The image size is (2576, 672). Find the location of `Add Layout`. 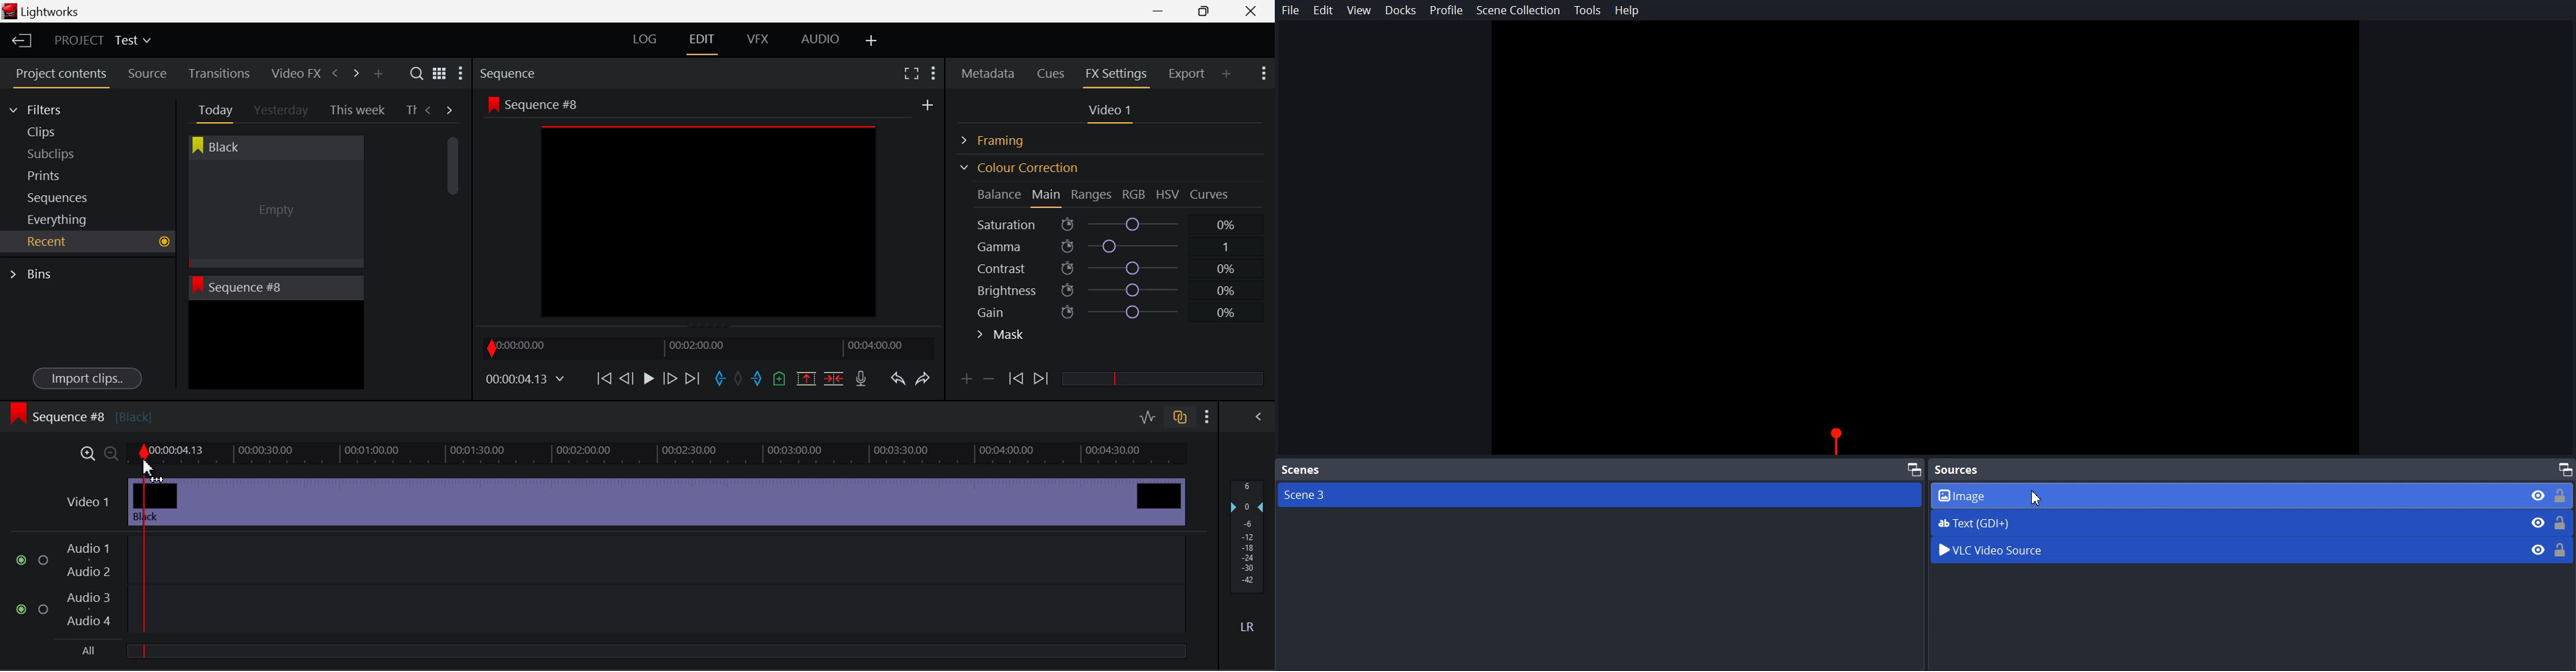

Add Layout is located at coordinates (872, 41).